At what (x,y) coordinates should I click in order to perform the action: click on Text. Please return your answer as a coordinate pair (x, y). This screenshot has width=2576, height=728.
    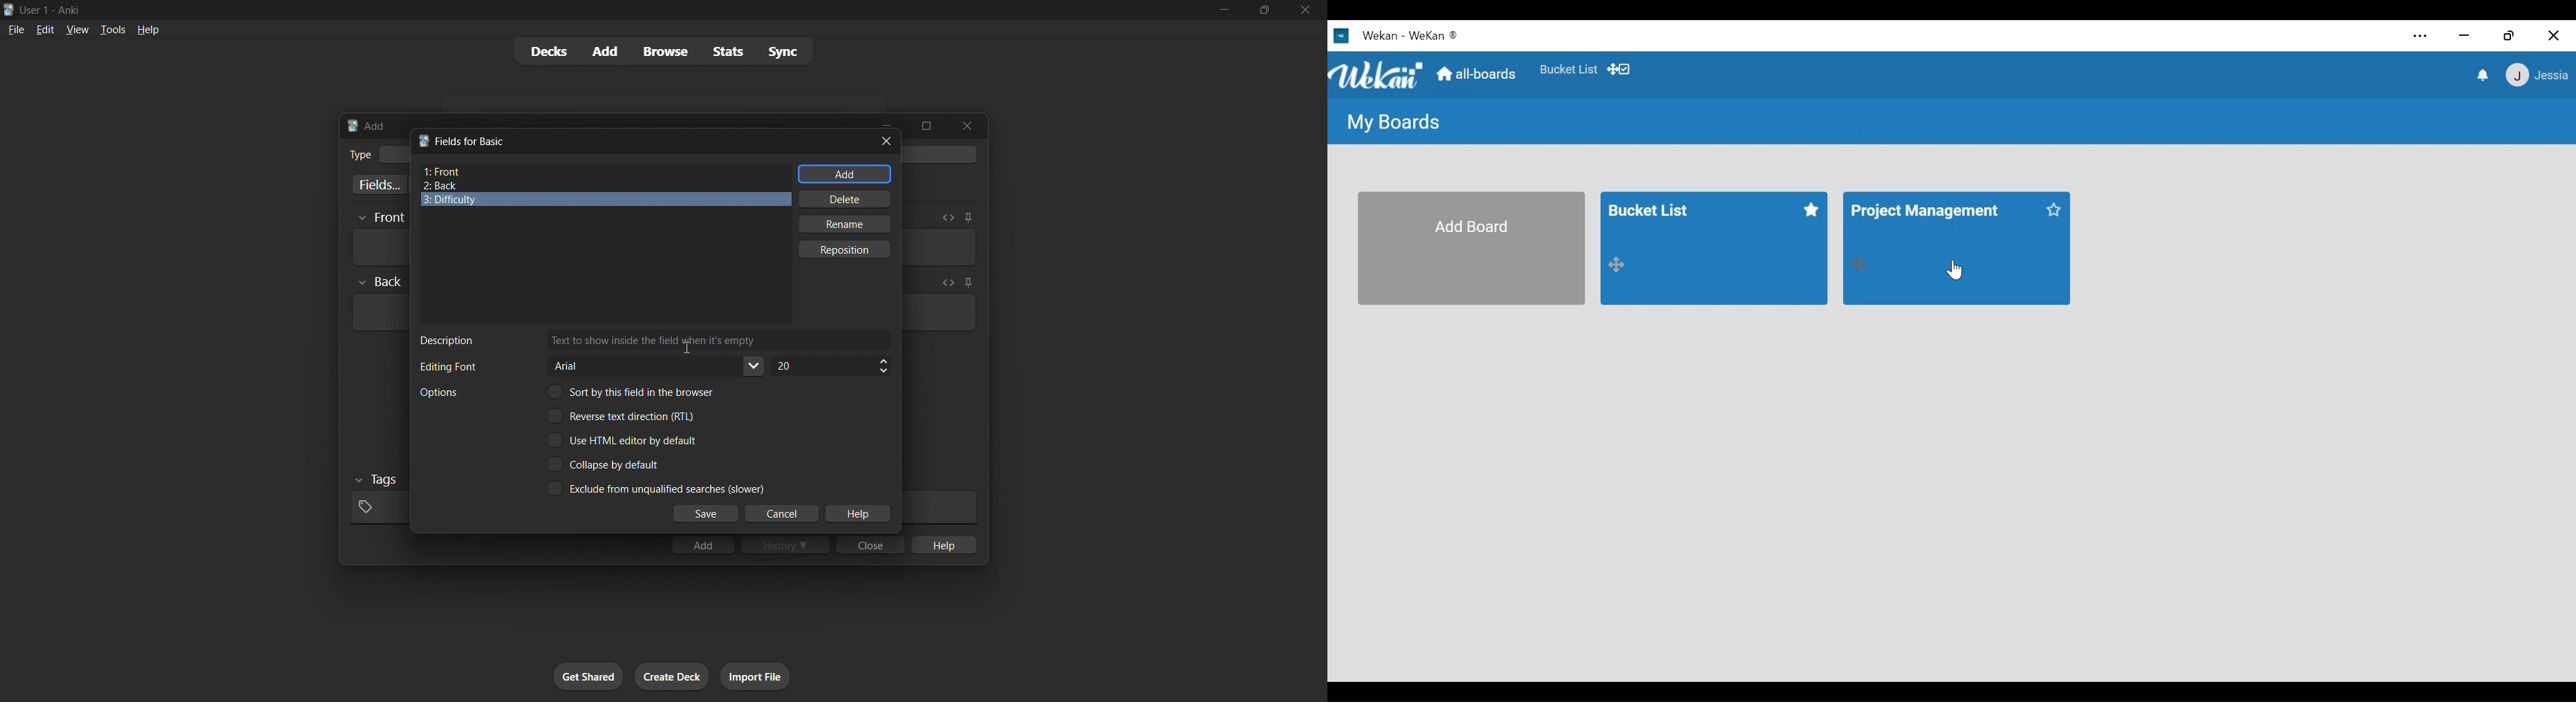
    Looking at the image, I should click on (53, 11).